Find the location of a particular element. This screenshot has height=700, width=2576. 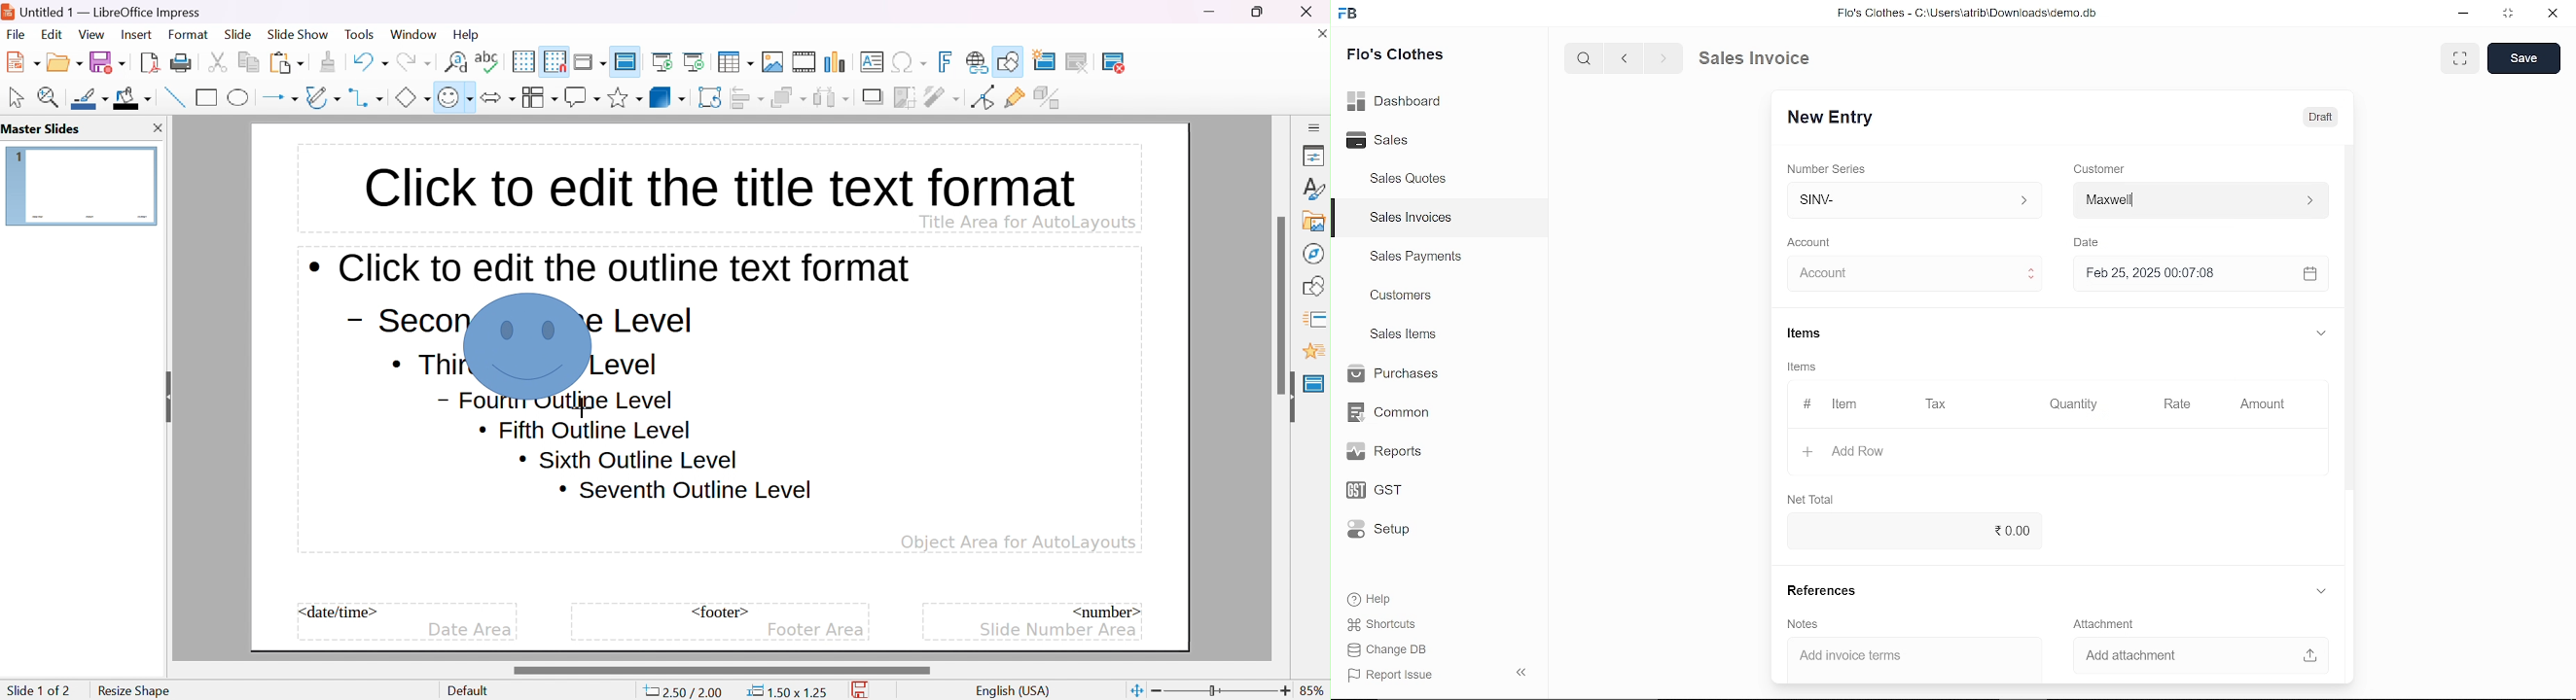

Help is located at coordinates (1372, 599).